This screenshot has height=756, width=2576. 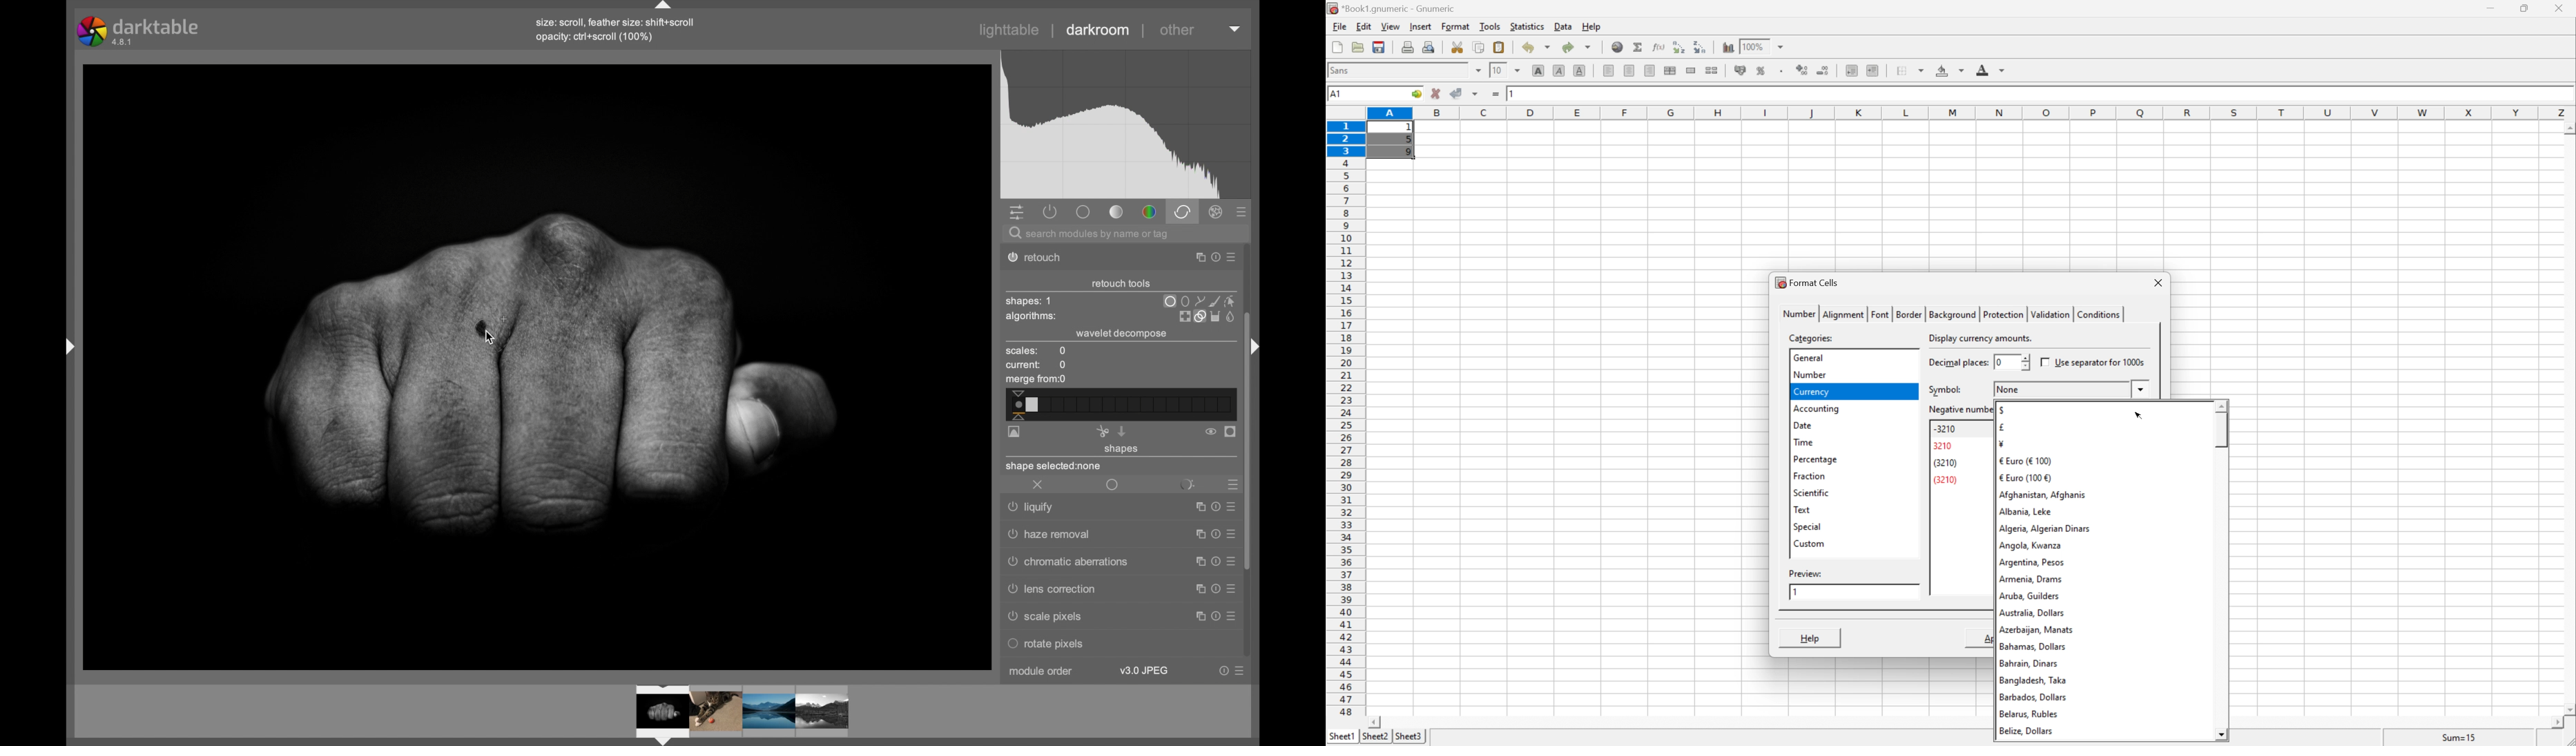 I want to click on application name, so click(x=1395, y=7).